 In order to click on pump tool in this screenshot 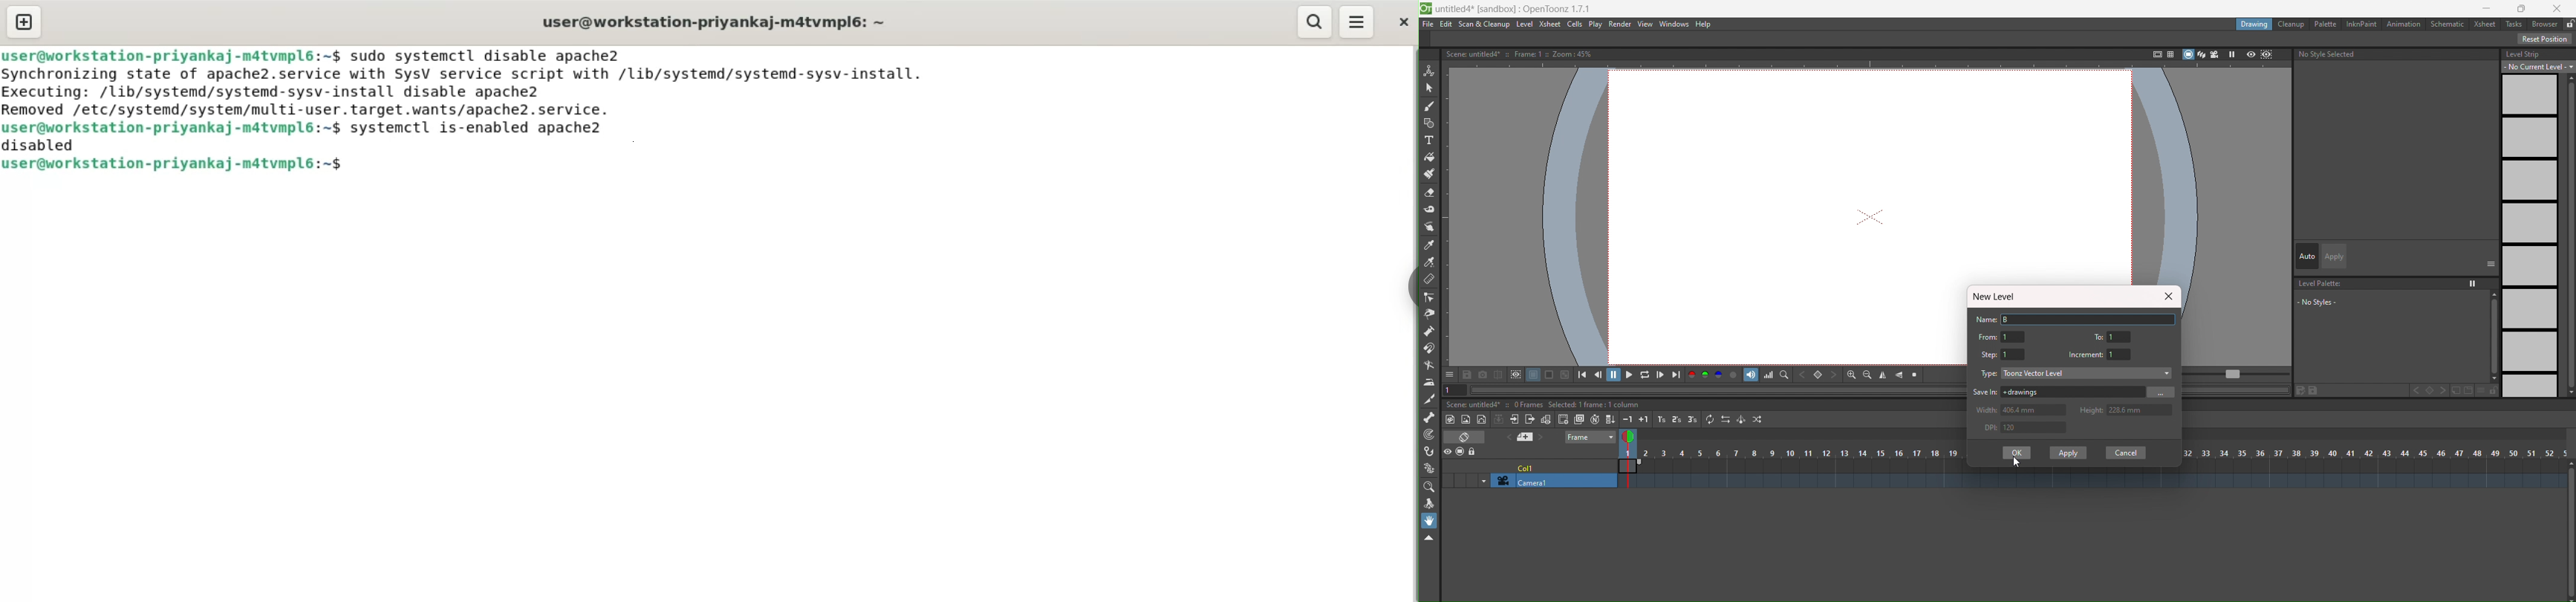, I will do `click(1428, 331)`.